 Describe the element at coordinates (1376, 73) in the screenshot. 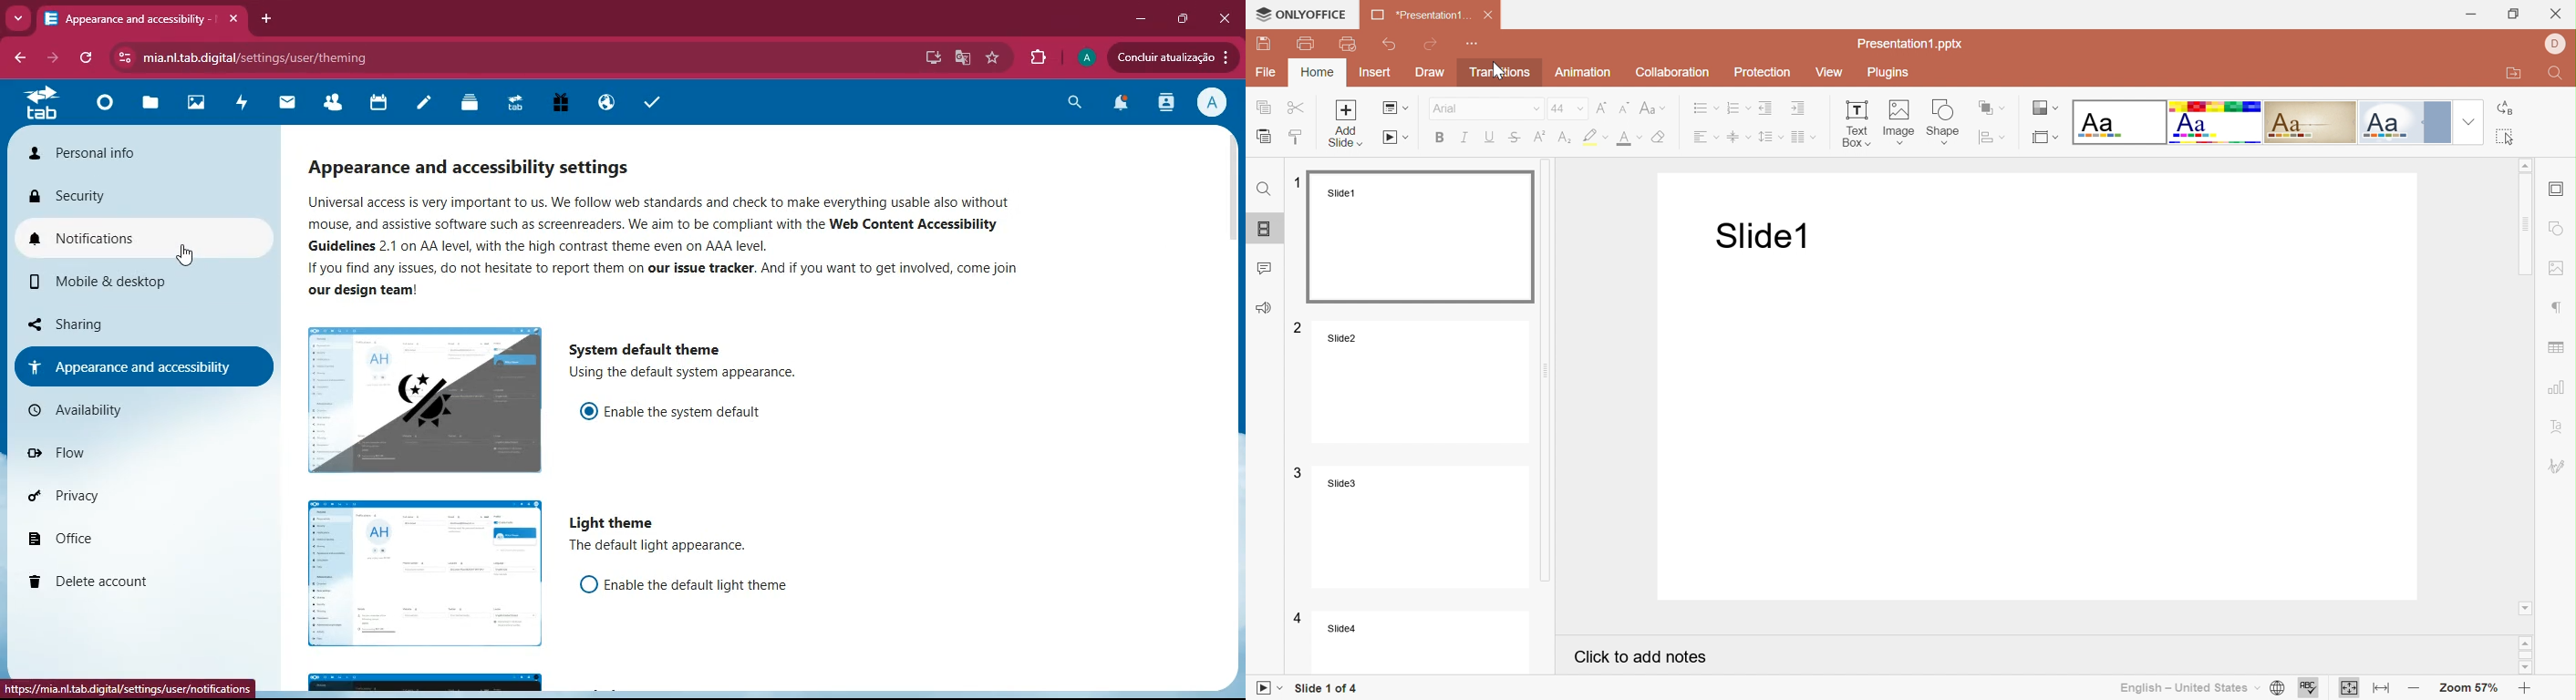

I see `Insert` at that location.